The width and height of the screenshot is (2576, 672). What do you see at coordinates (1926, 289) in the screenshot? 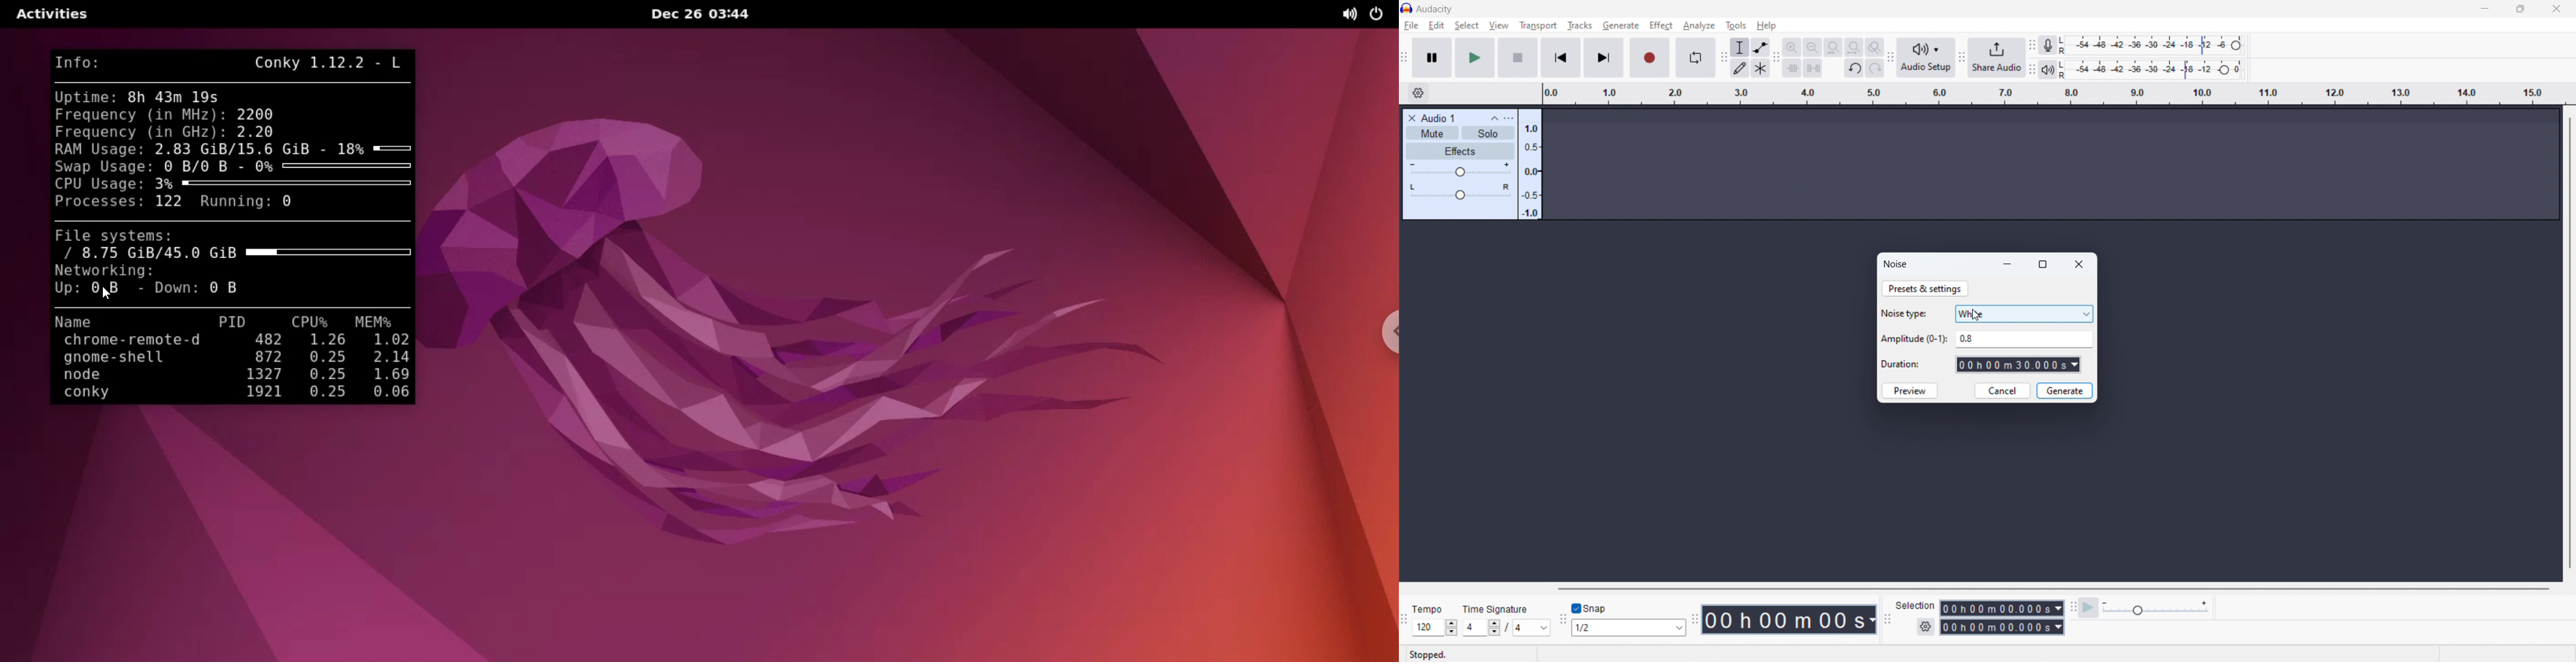
I see `prestes & settings` at bounding box center [1926, 289].